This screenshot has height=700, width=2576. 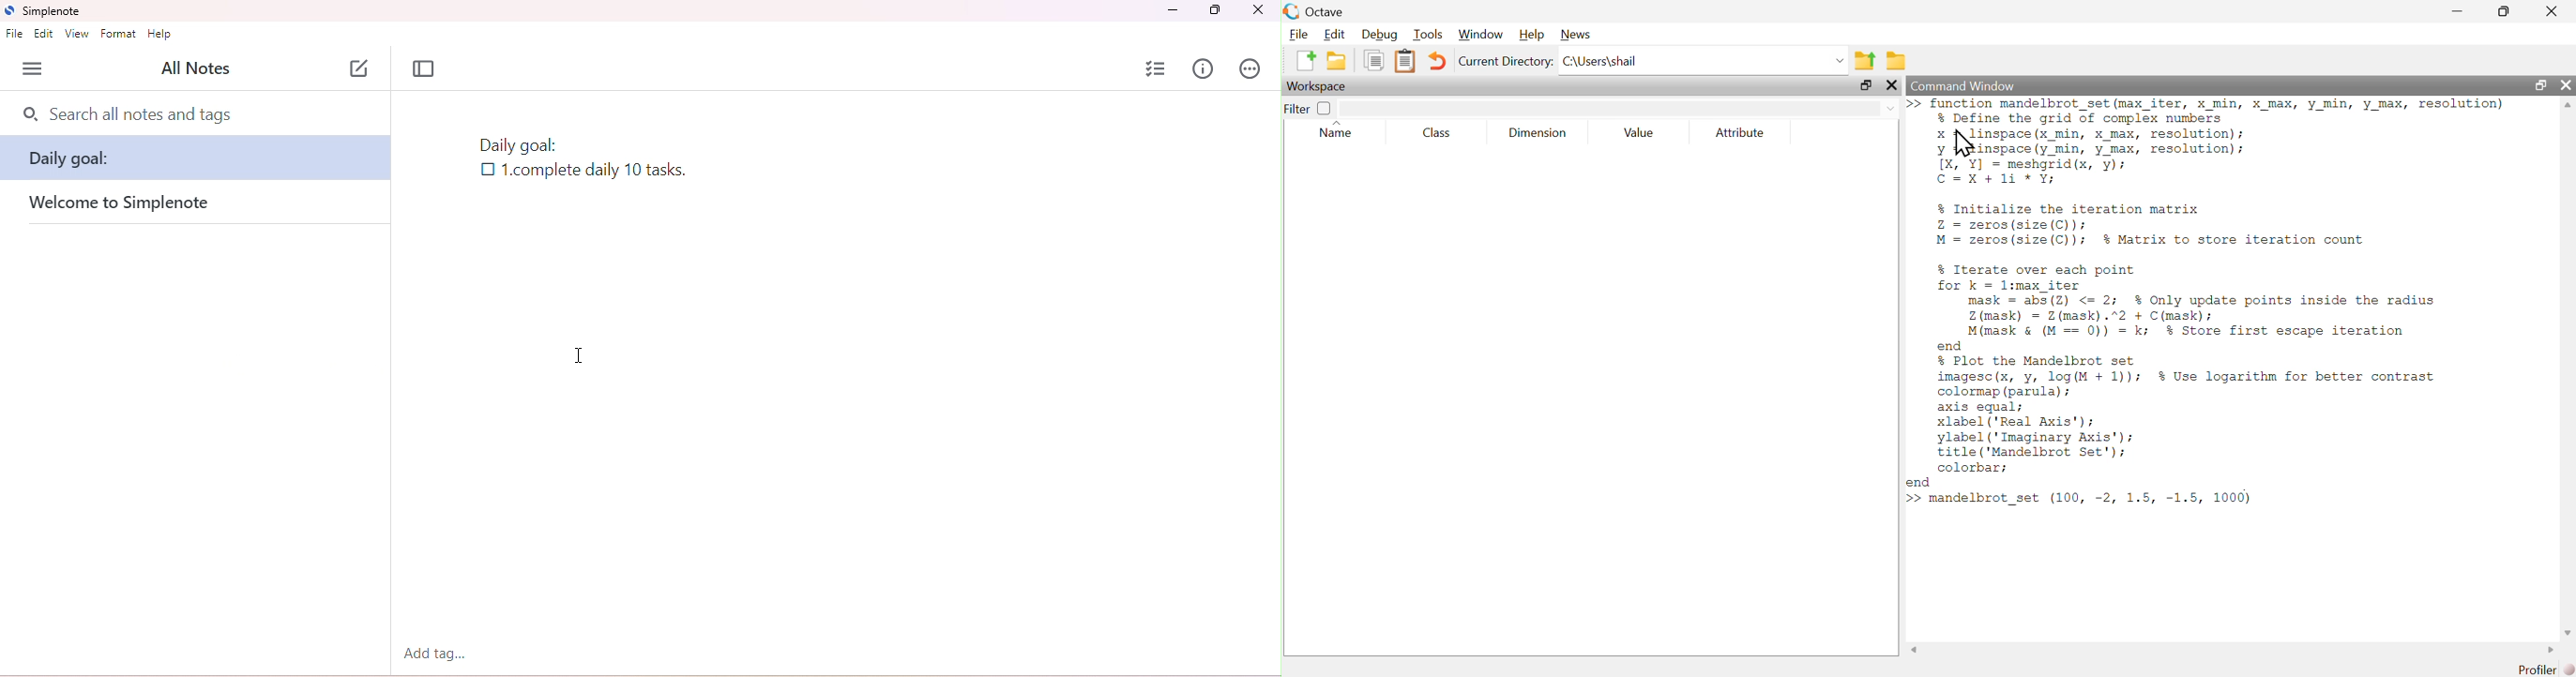 What do you see at coordinates (581, 152) in the screenshot?
I see `note with checklist` at bounding box center [581, 152].